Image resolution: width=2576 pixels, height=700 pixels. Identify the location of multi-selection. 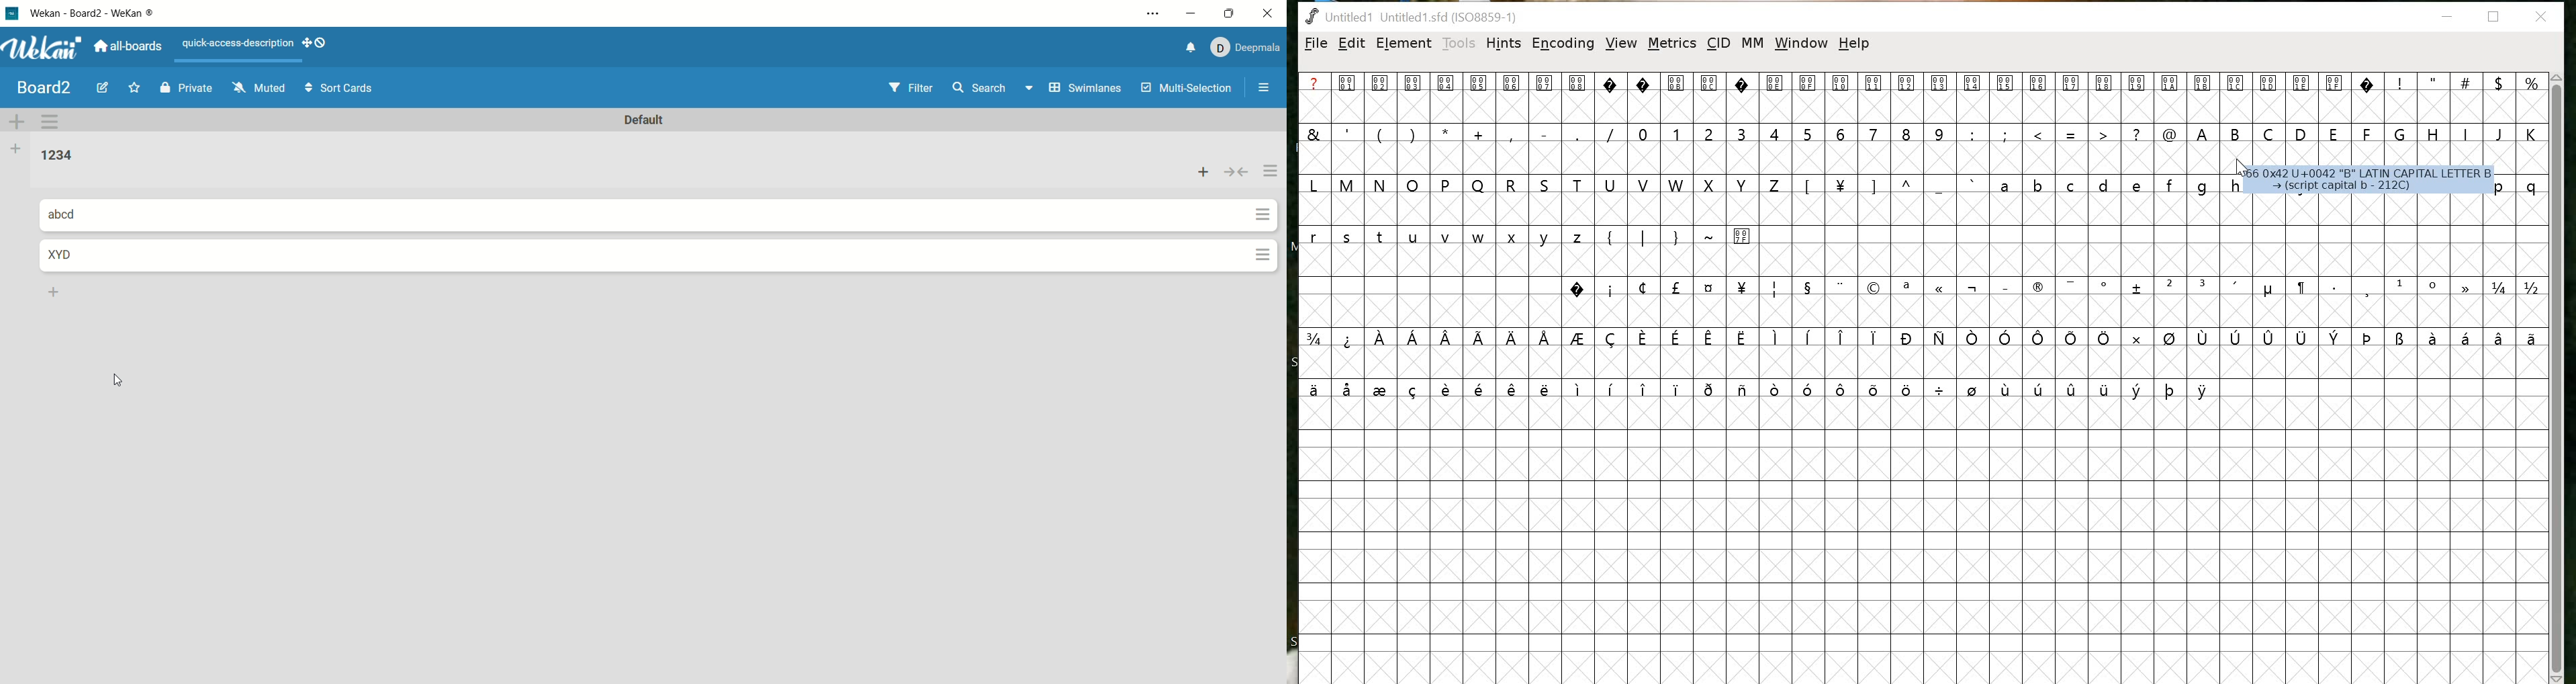
(1187, 89).